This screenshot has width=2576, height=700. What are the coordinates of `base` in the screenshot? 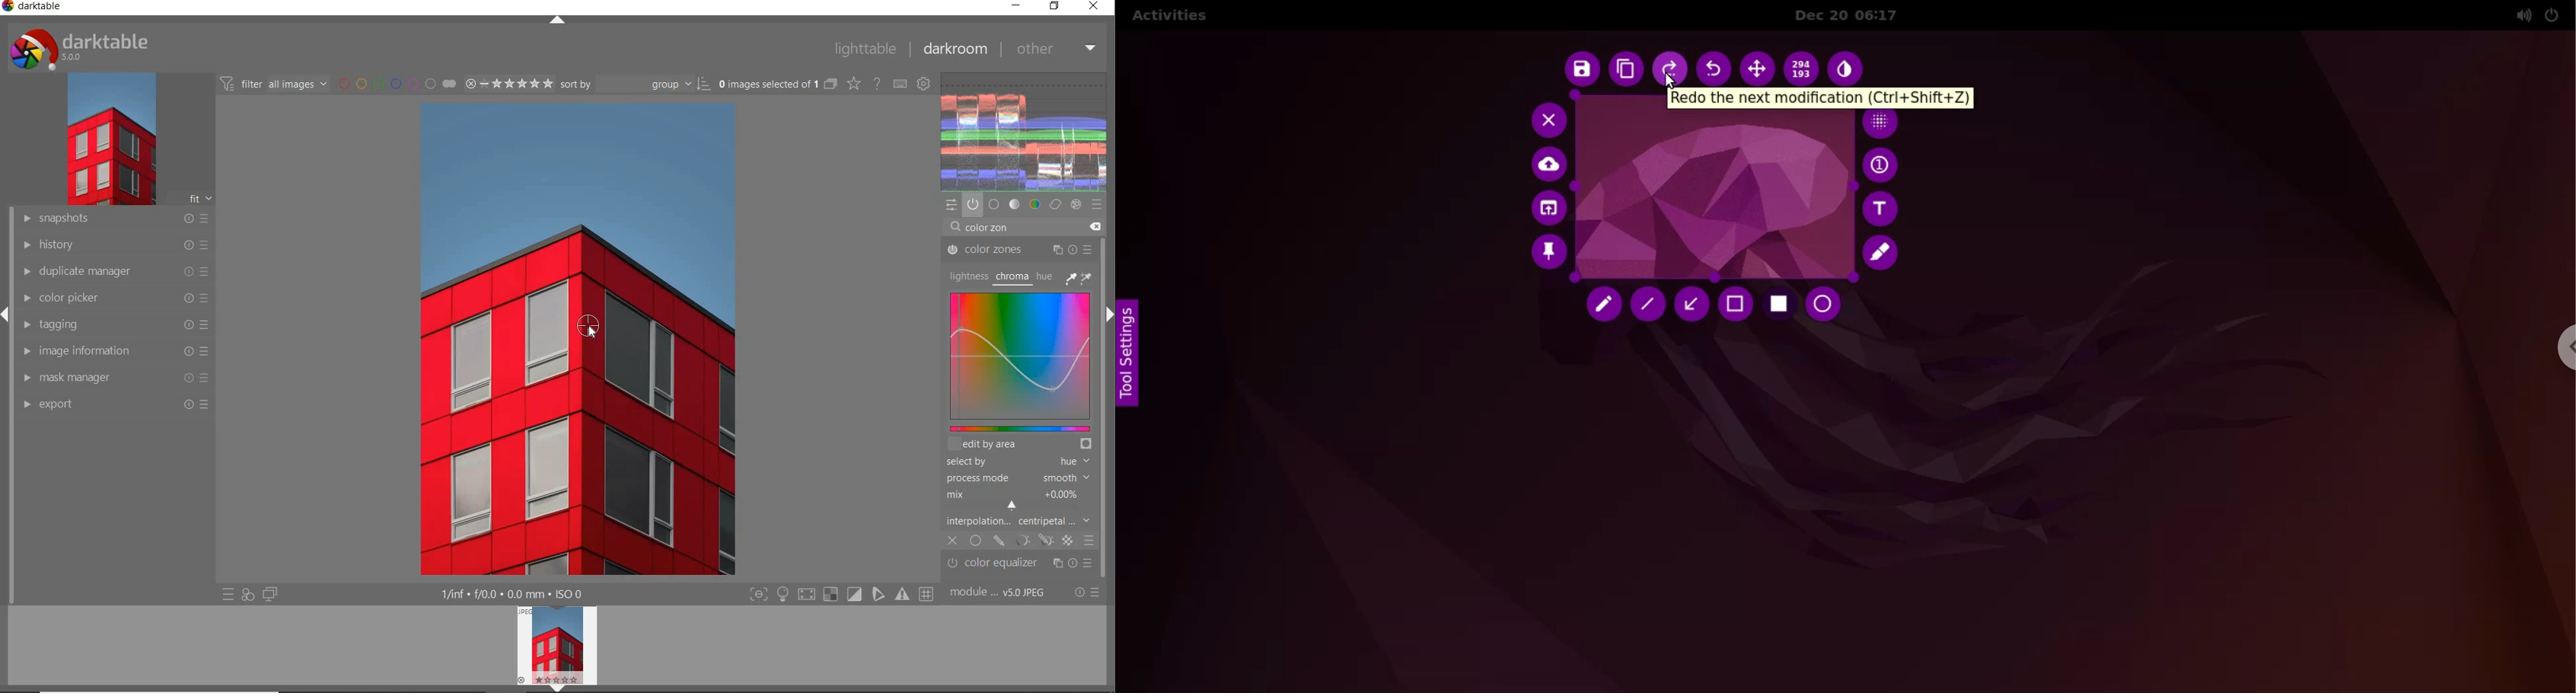 It's located at (994, 203).